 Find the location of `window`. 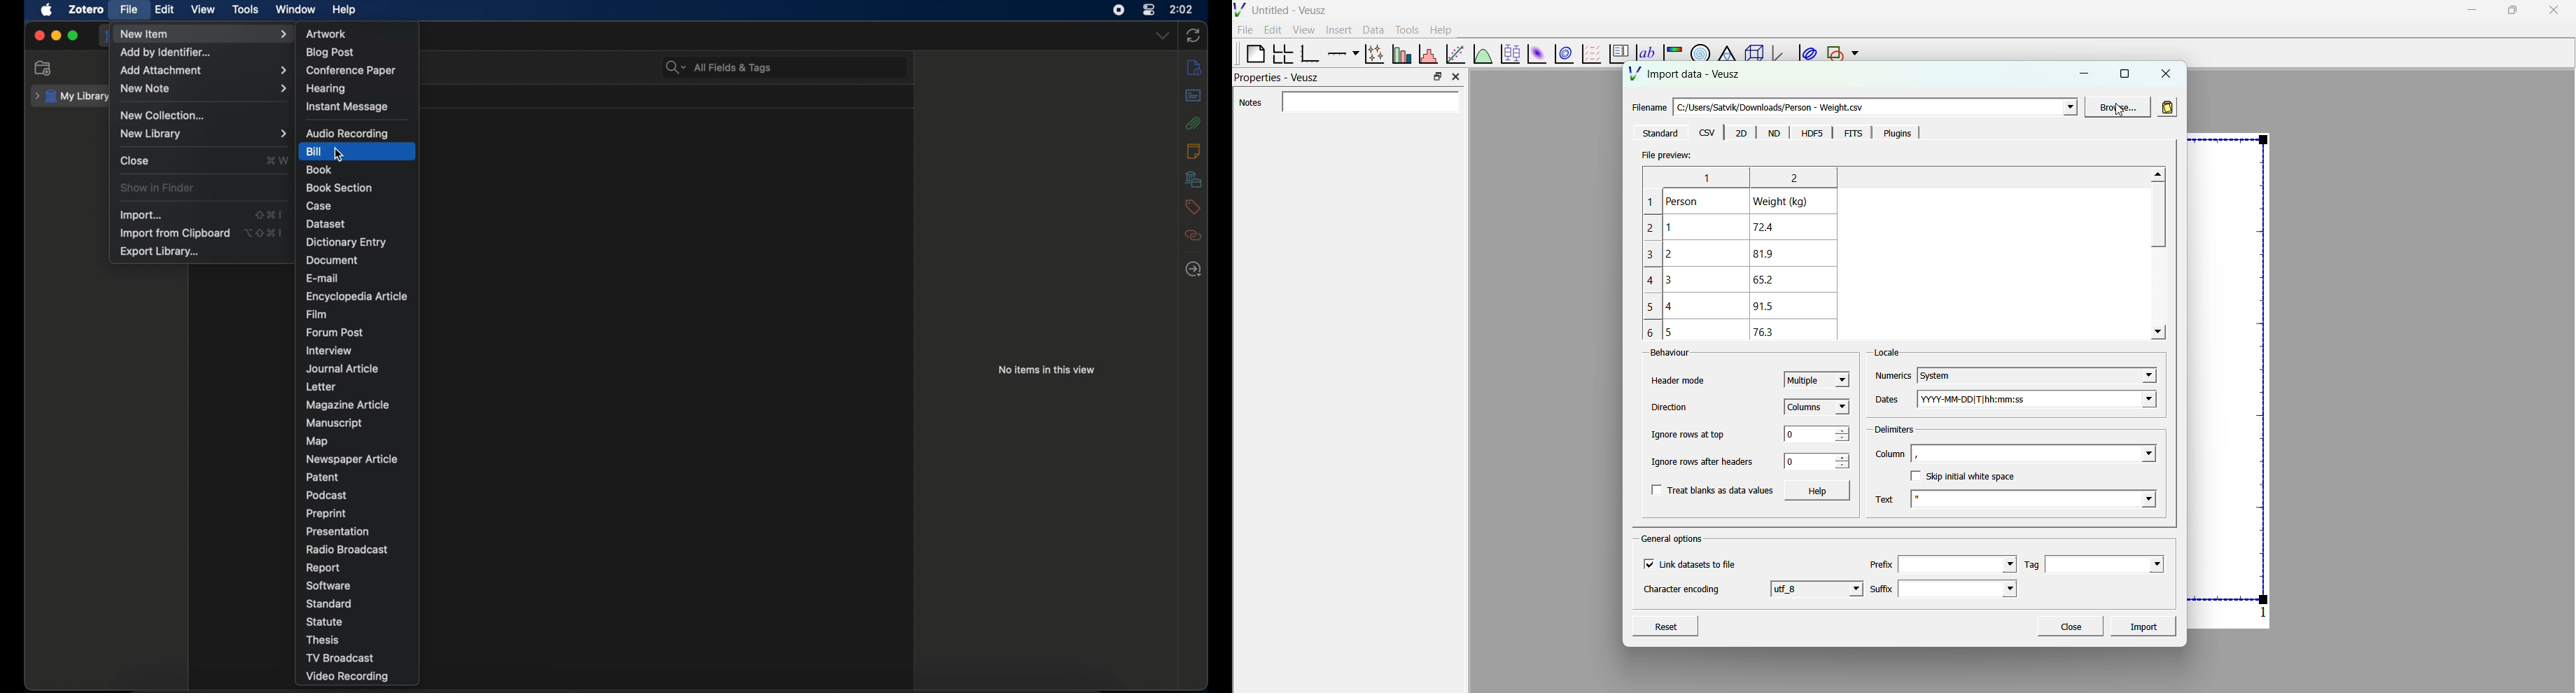

window is located at coordinates (296, 10).